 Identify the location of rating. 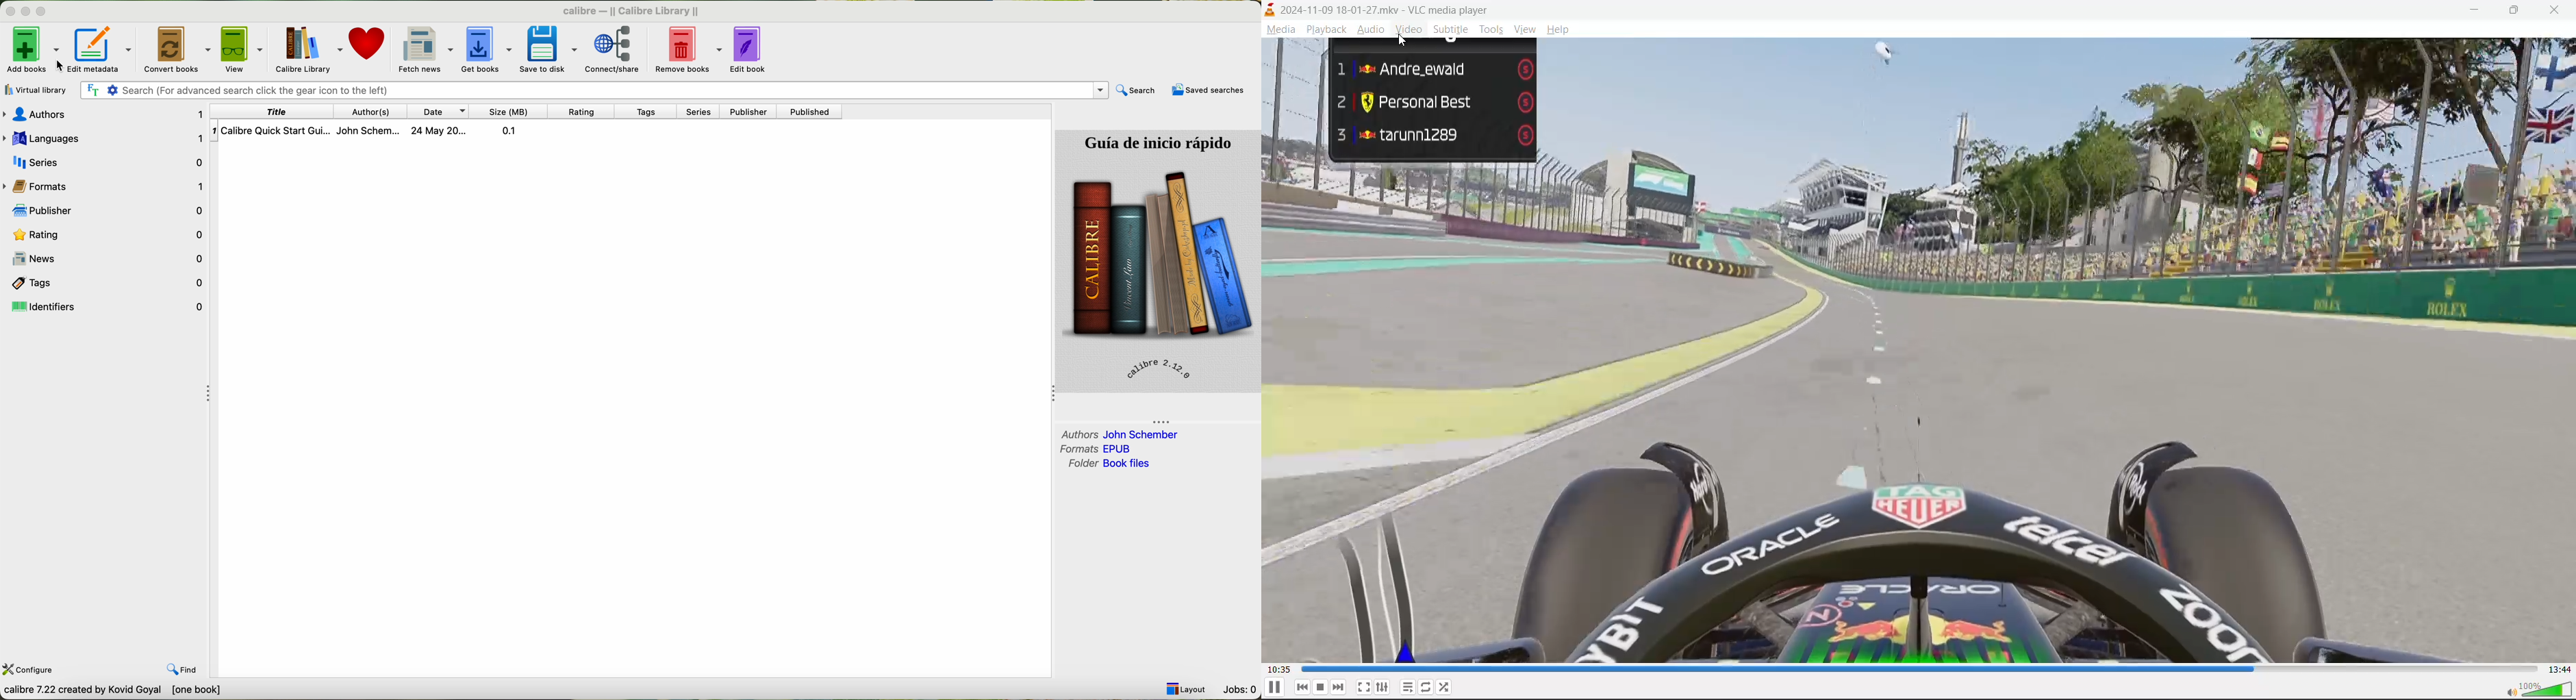
(104, 234).